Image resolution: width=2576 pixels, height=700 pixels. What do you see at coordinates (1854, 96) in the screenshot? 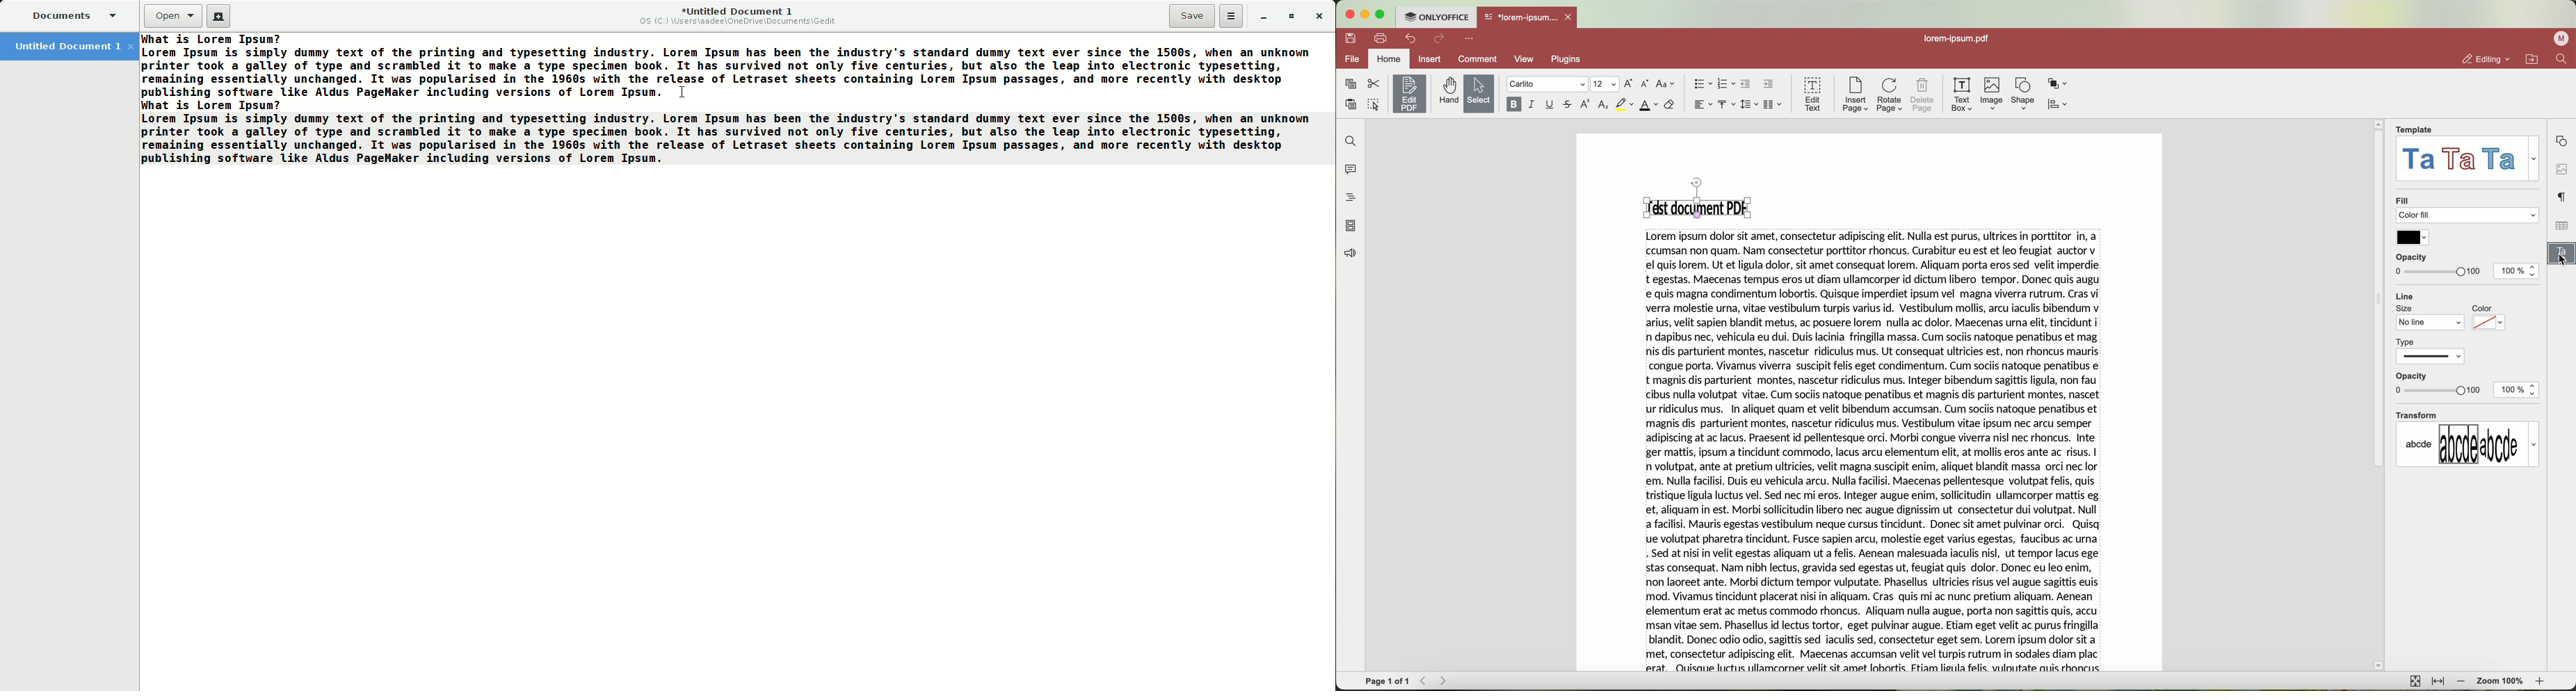
I see `insert page` at bounding box center [1854, 96].